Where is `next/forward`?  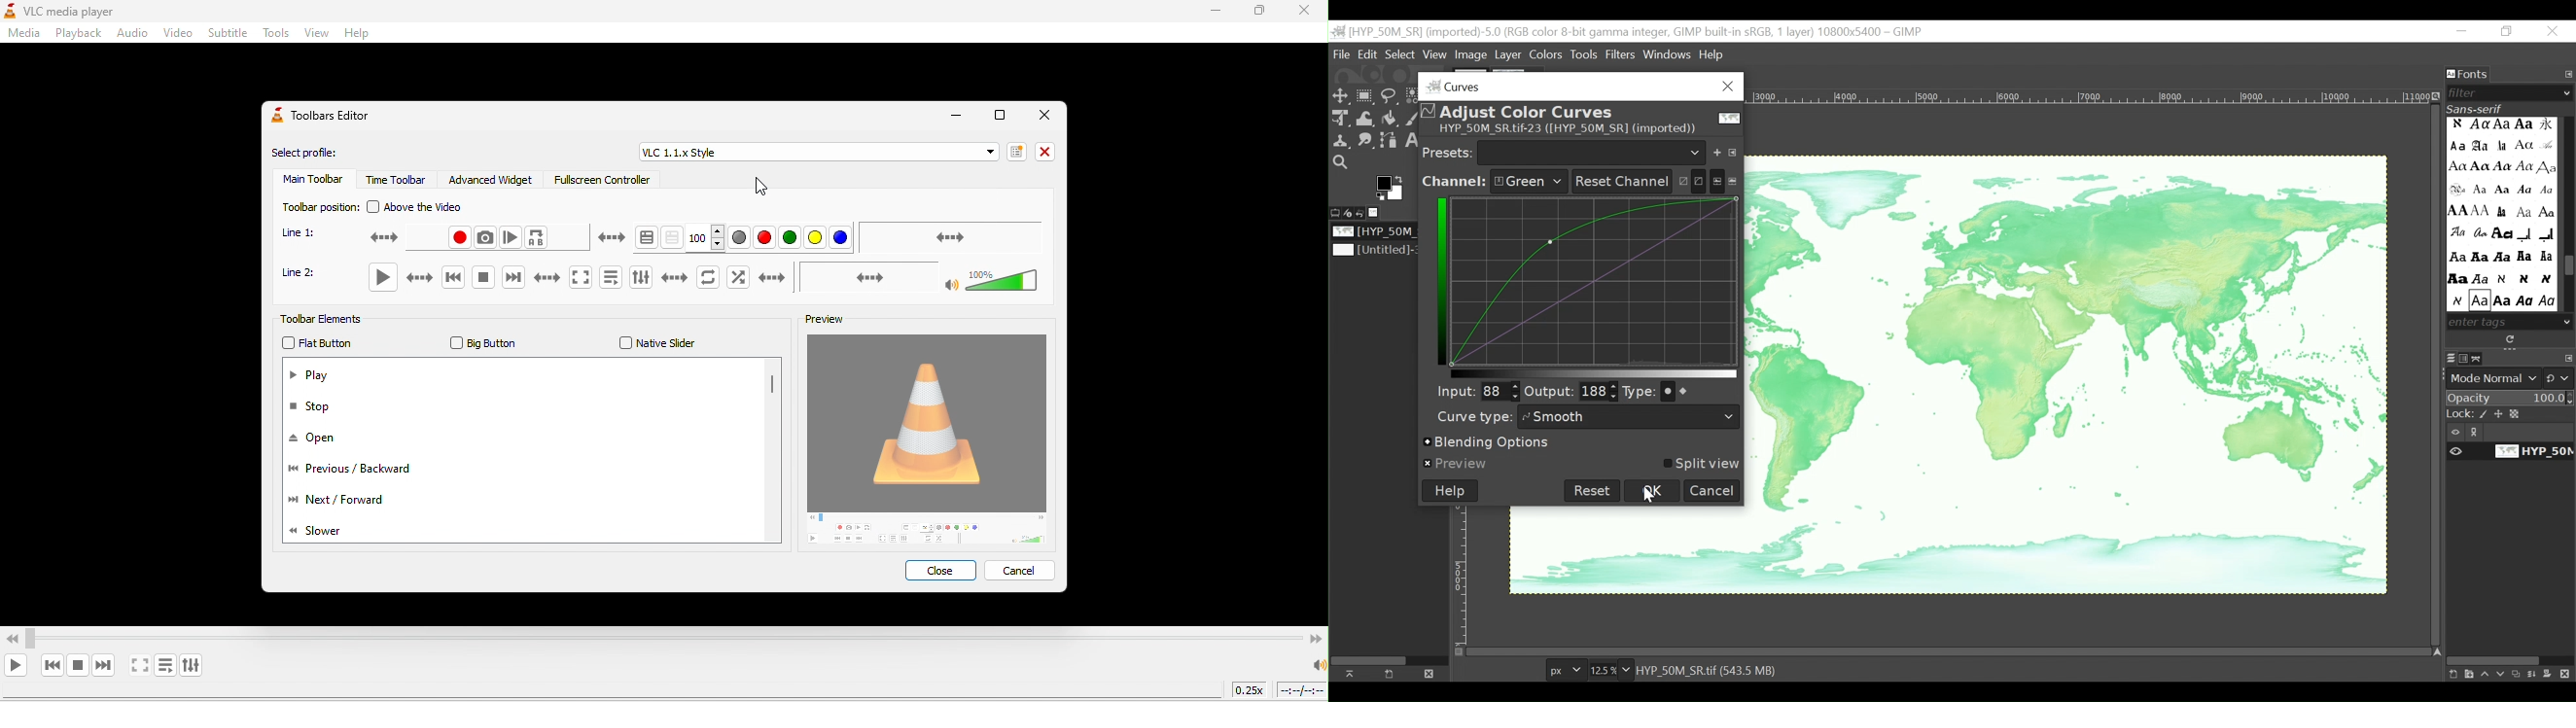 next/forward is located at coordinates (336, 503).